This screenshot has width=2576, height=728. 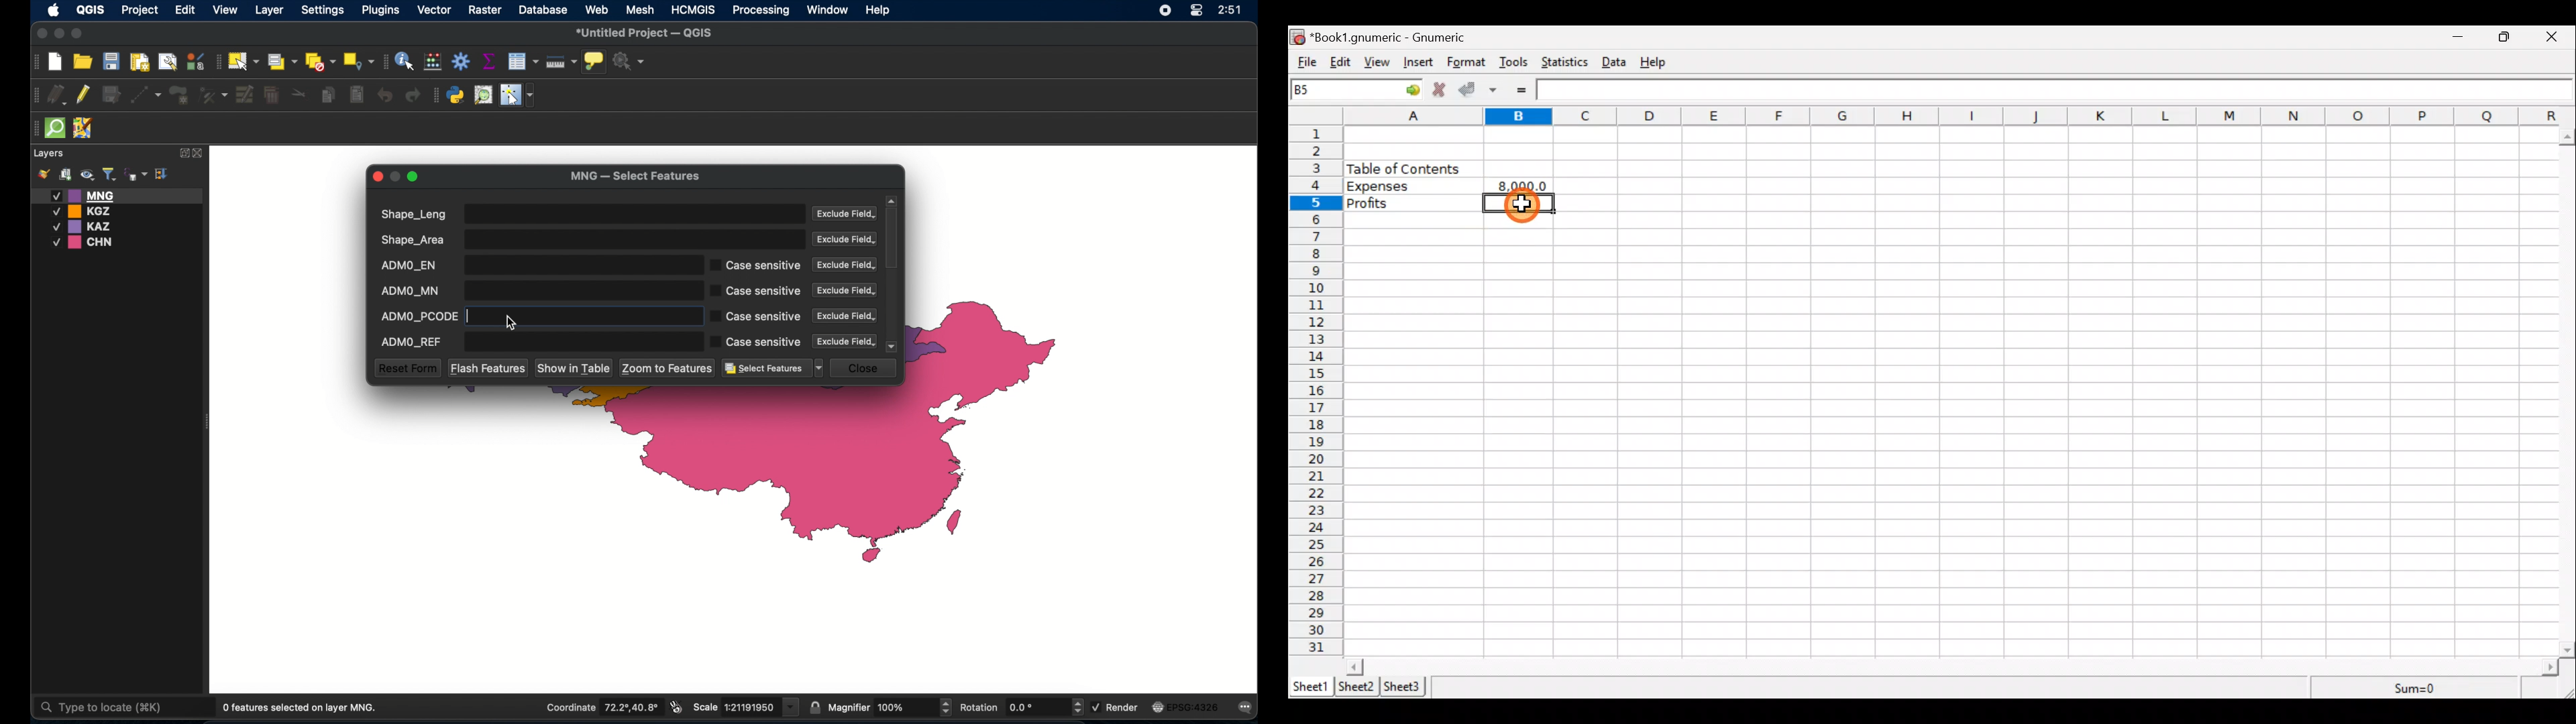 I want to click on Scroll bar, so click(x=2568, y=390).